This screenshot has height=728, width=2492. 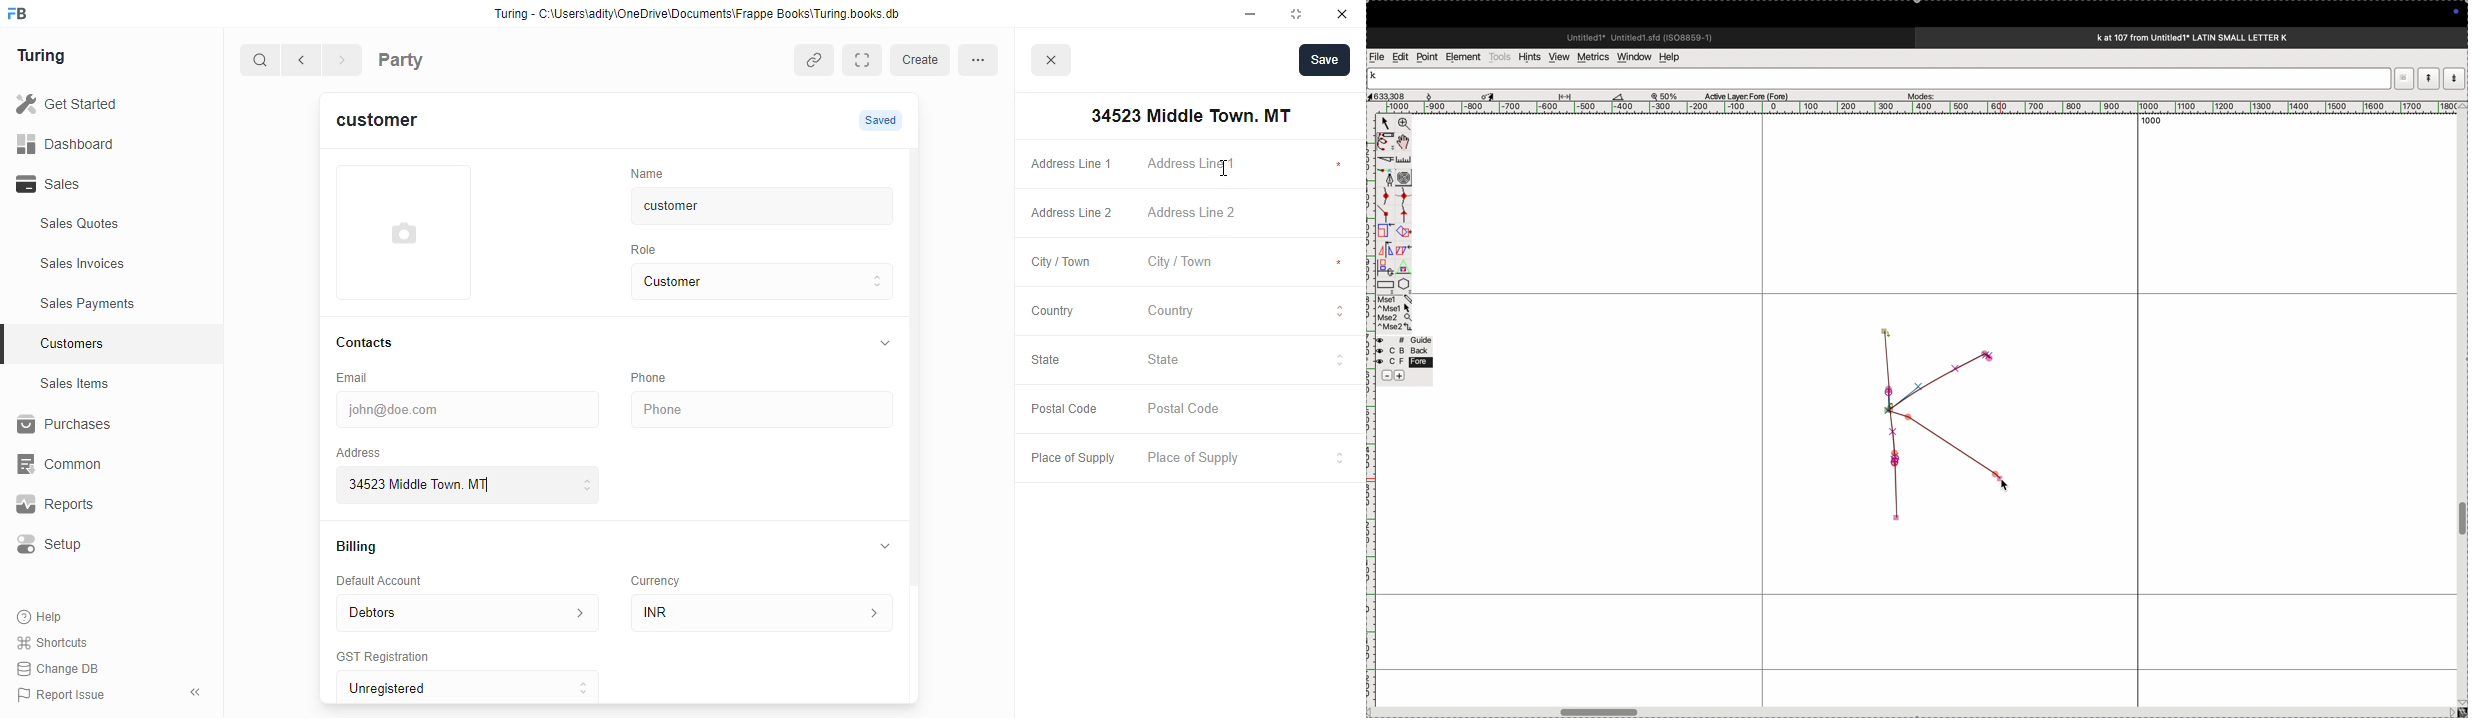 What do you see at coordinates (1300, 14) in the screenshot?
I see `maximise` at bounding box center [1300, 14].